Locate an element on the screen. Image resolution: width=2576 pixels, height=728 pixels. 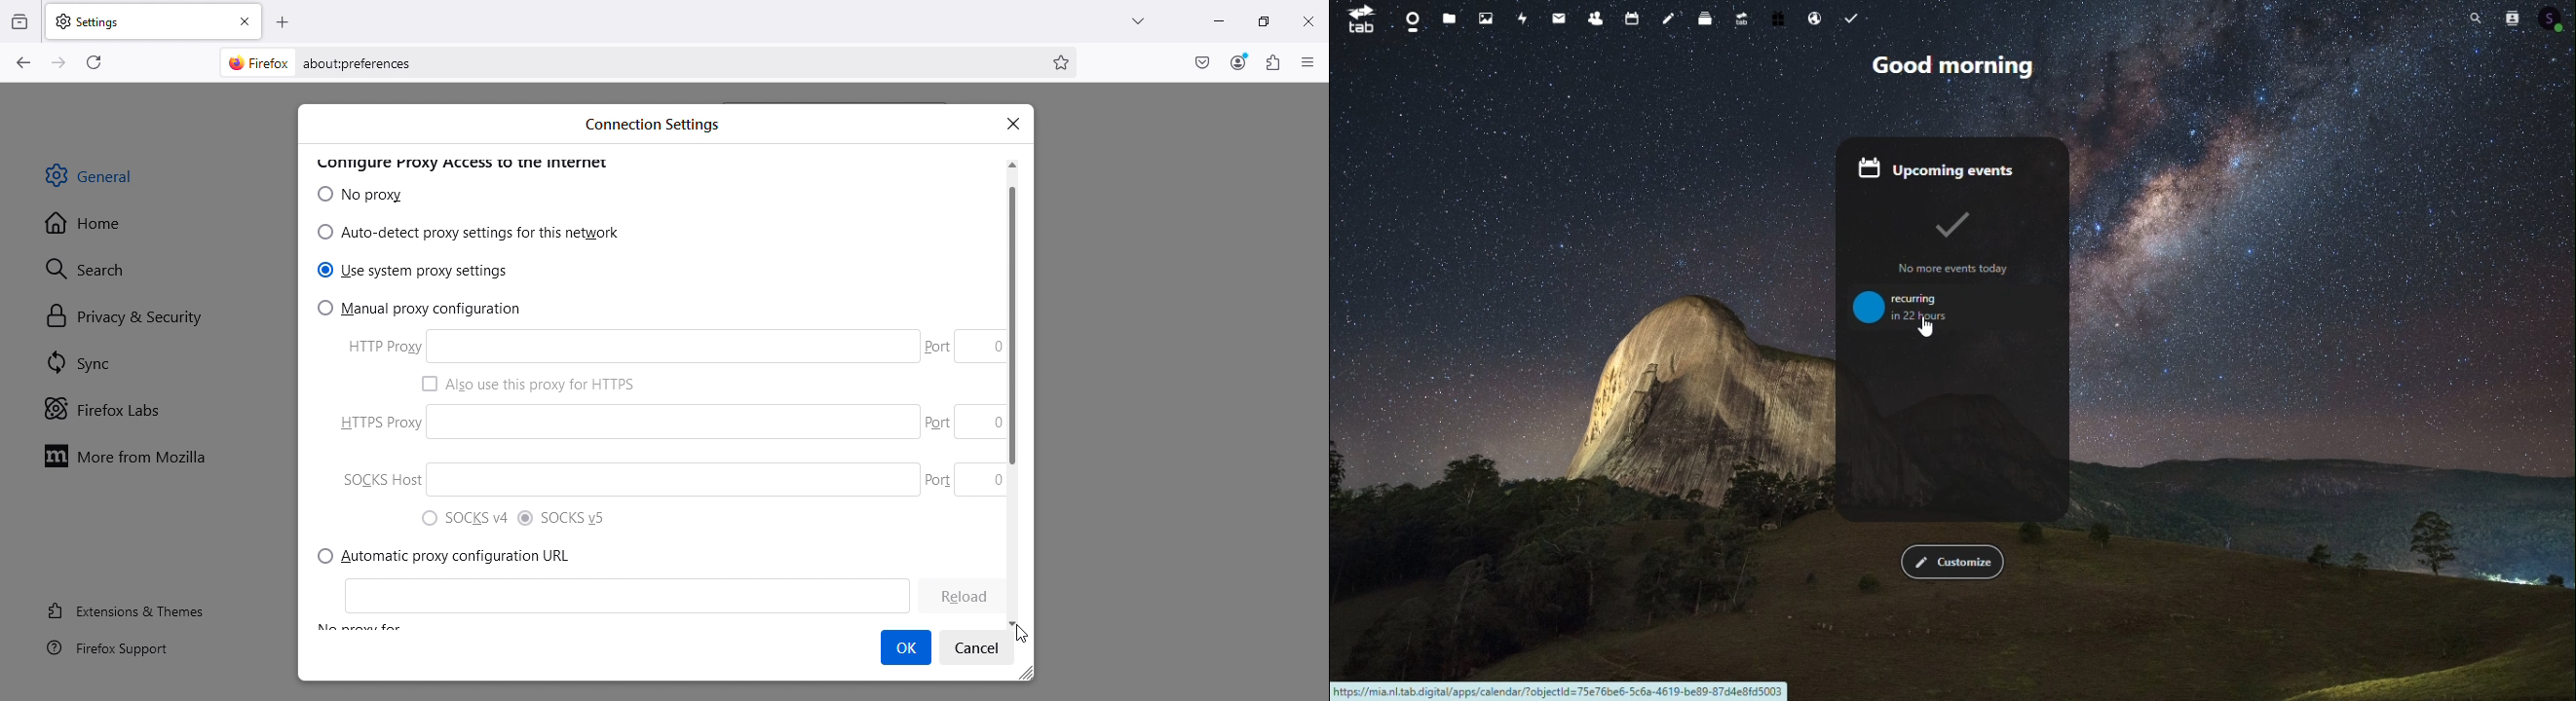
Task  is located at coordinates (1853, 18).